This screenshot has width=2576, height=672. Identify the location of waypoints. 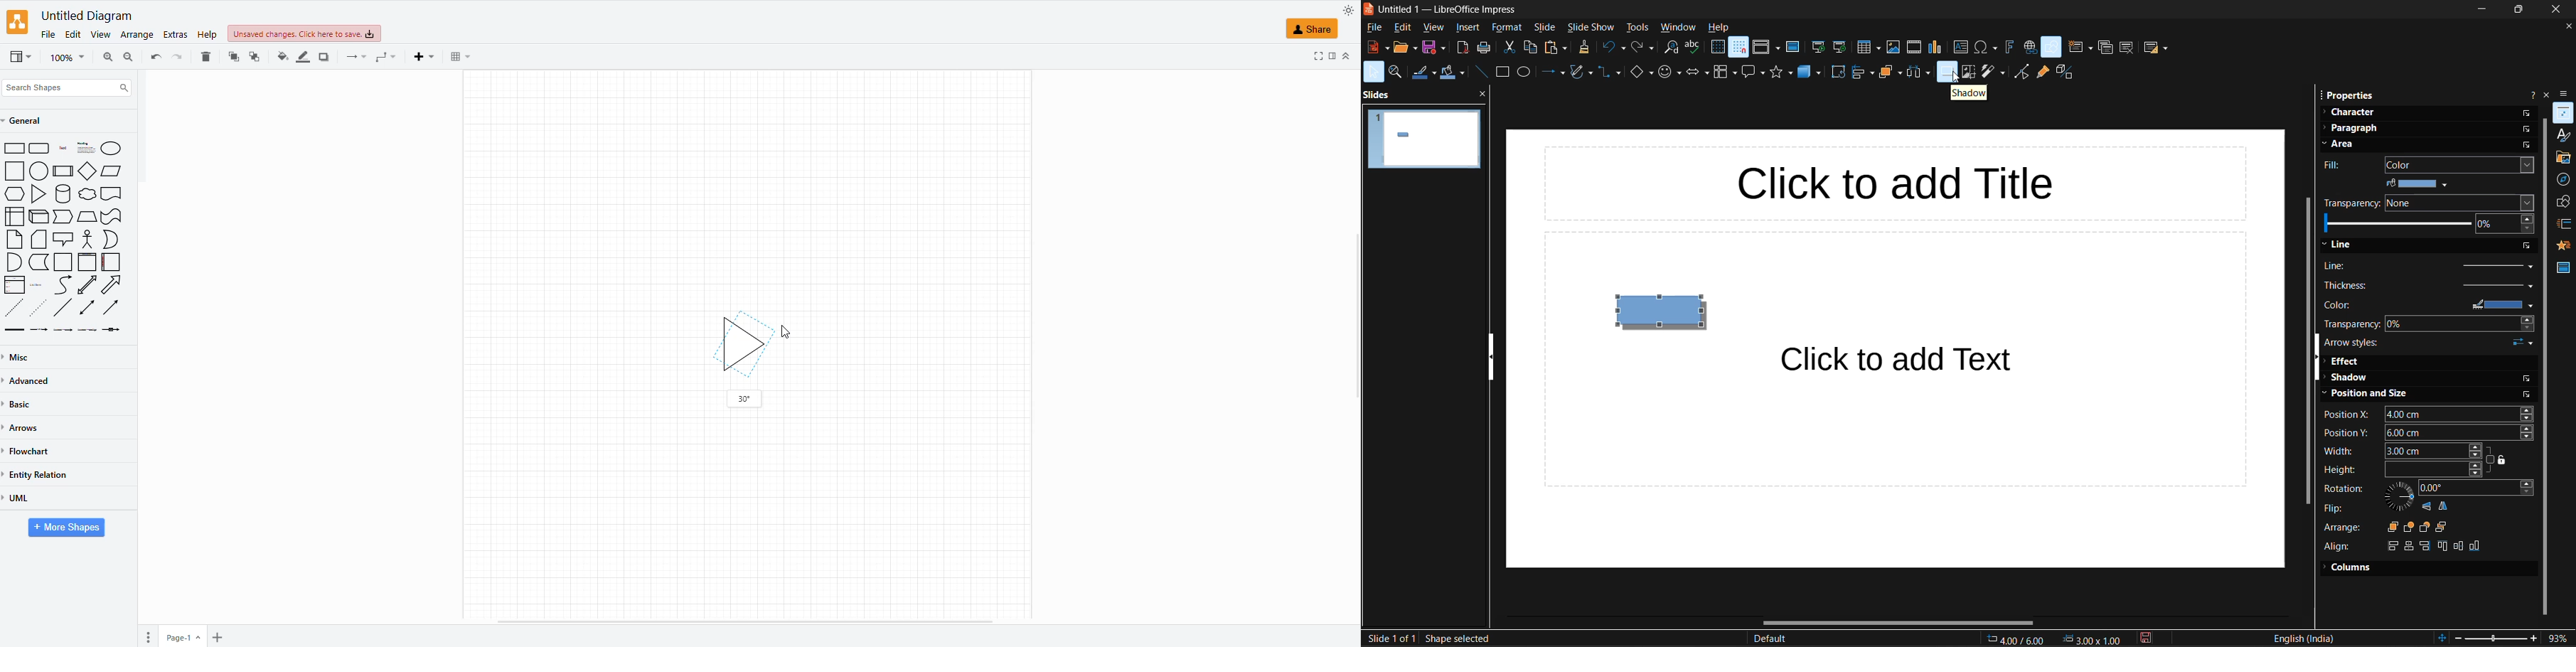
(384, 59).